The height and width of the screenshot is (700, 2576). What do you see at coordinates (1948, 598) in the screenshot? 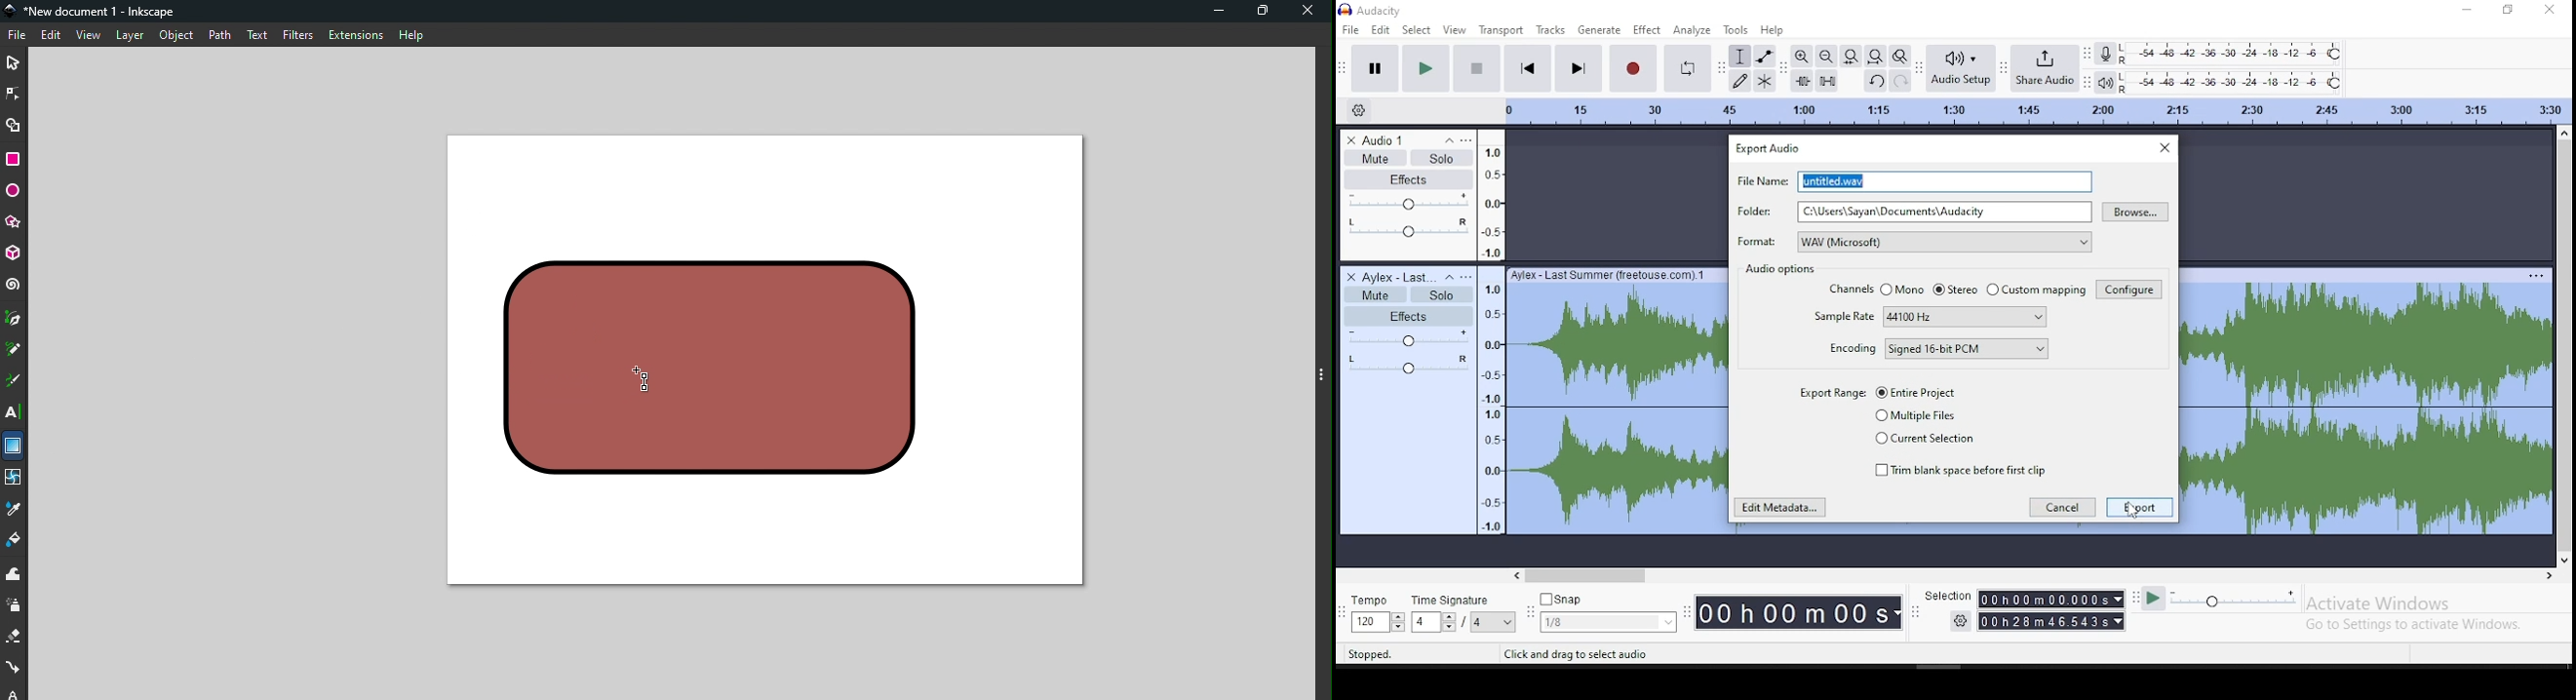
I see `Selection` at bounding box center [1948, 598].